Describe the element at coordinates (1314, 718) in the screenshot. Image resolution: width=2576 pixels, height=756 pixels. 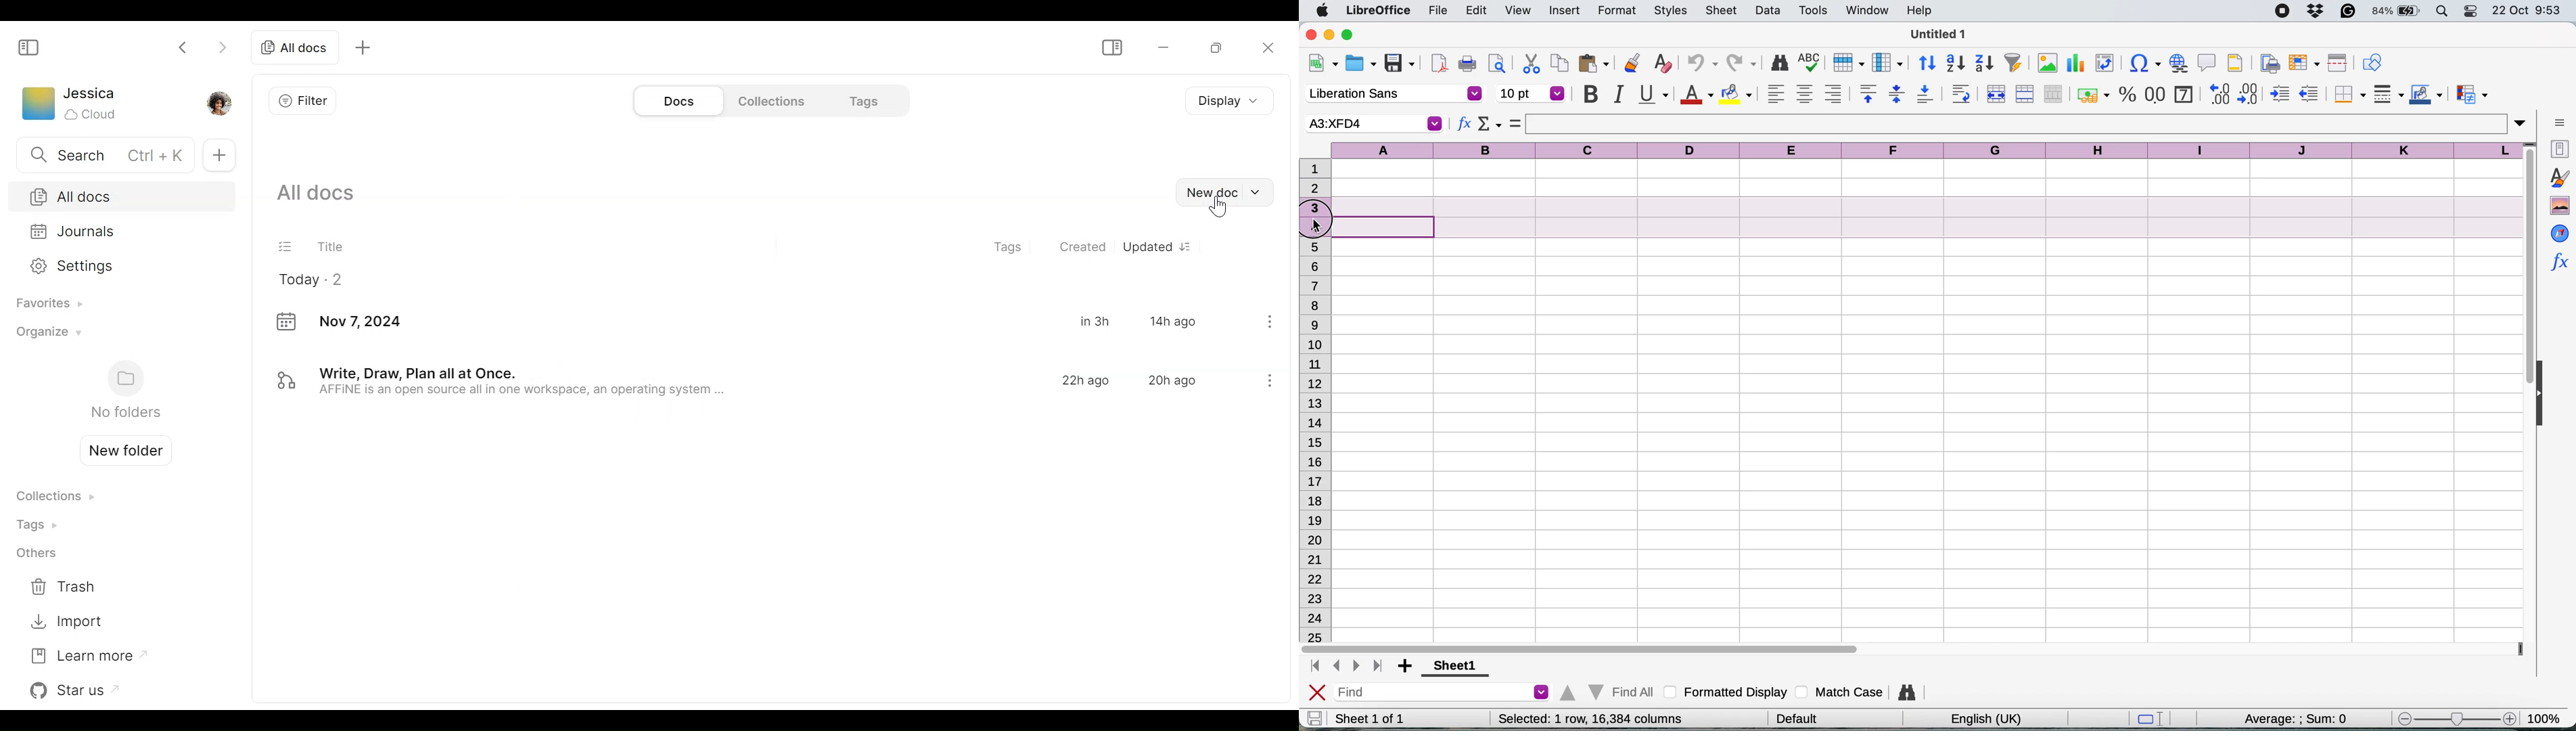
I see `save` at that location.